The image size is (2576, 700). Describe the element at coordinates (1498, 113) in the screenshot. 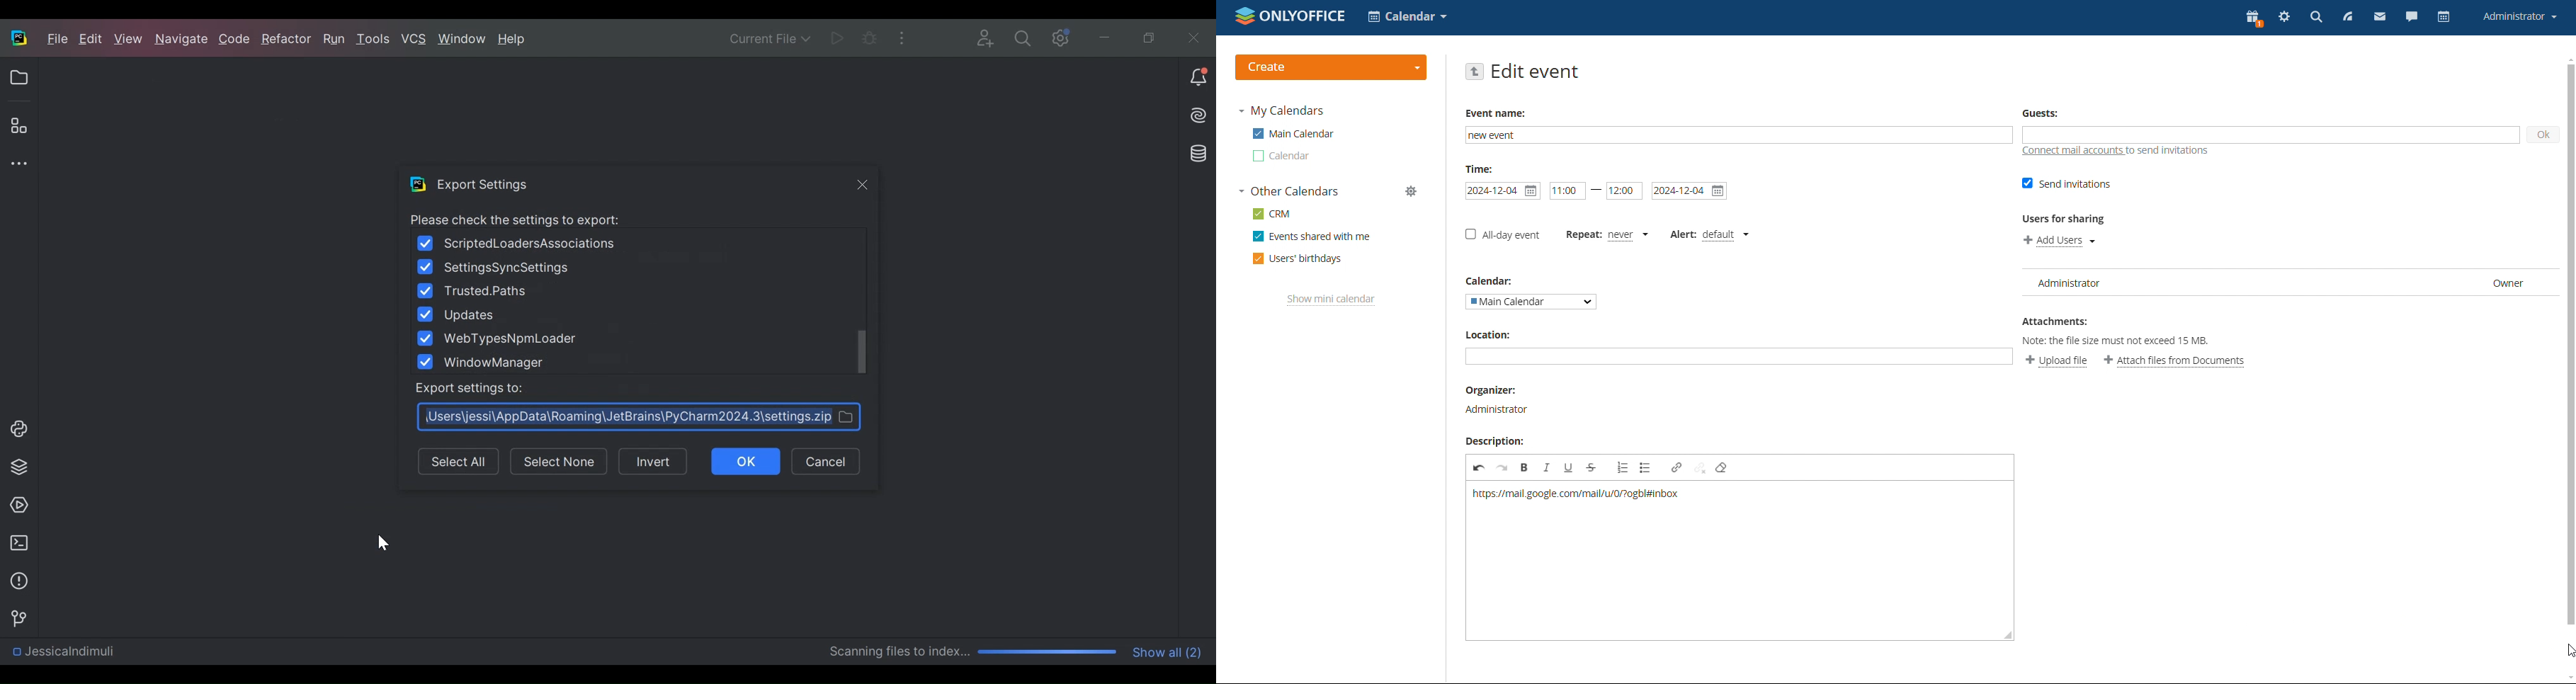

I see `Event name:` at that location.